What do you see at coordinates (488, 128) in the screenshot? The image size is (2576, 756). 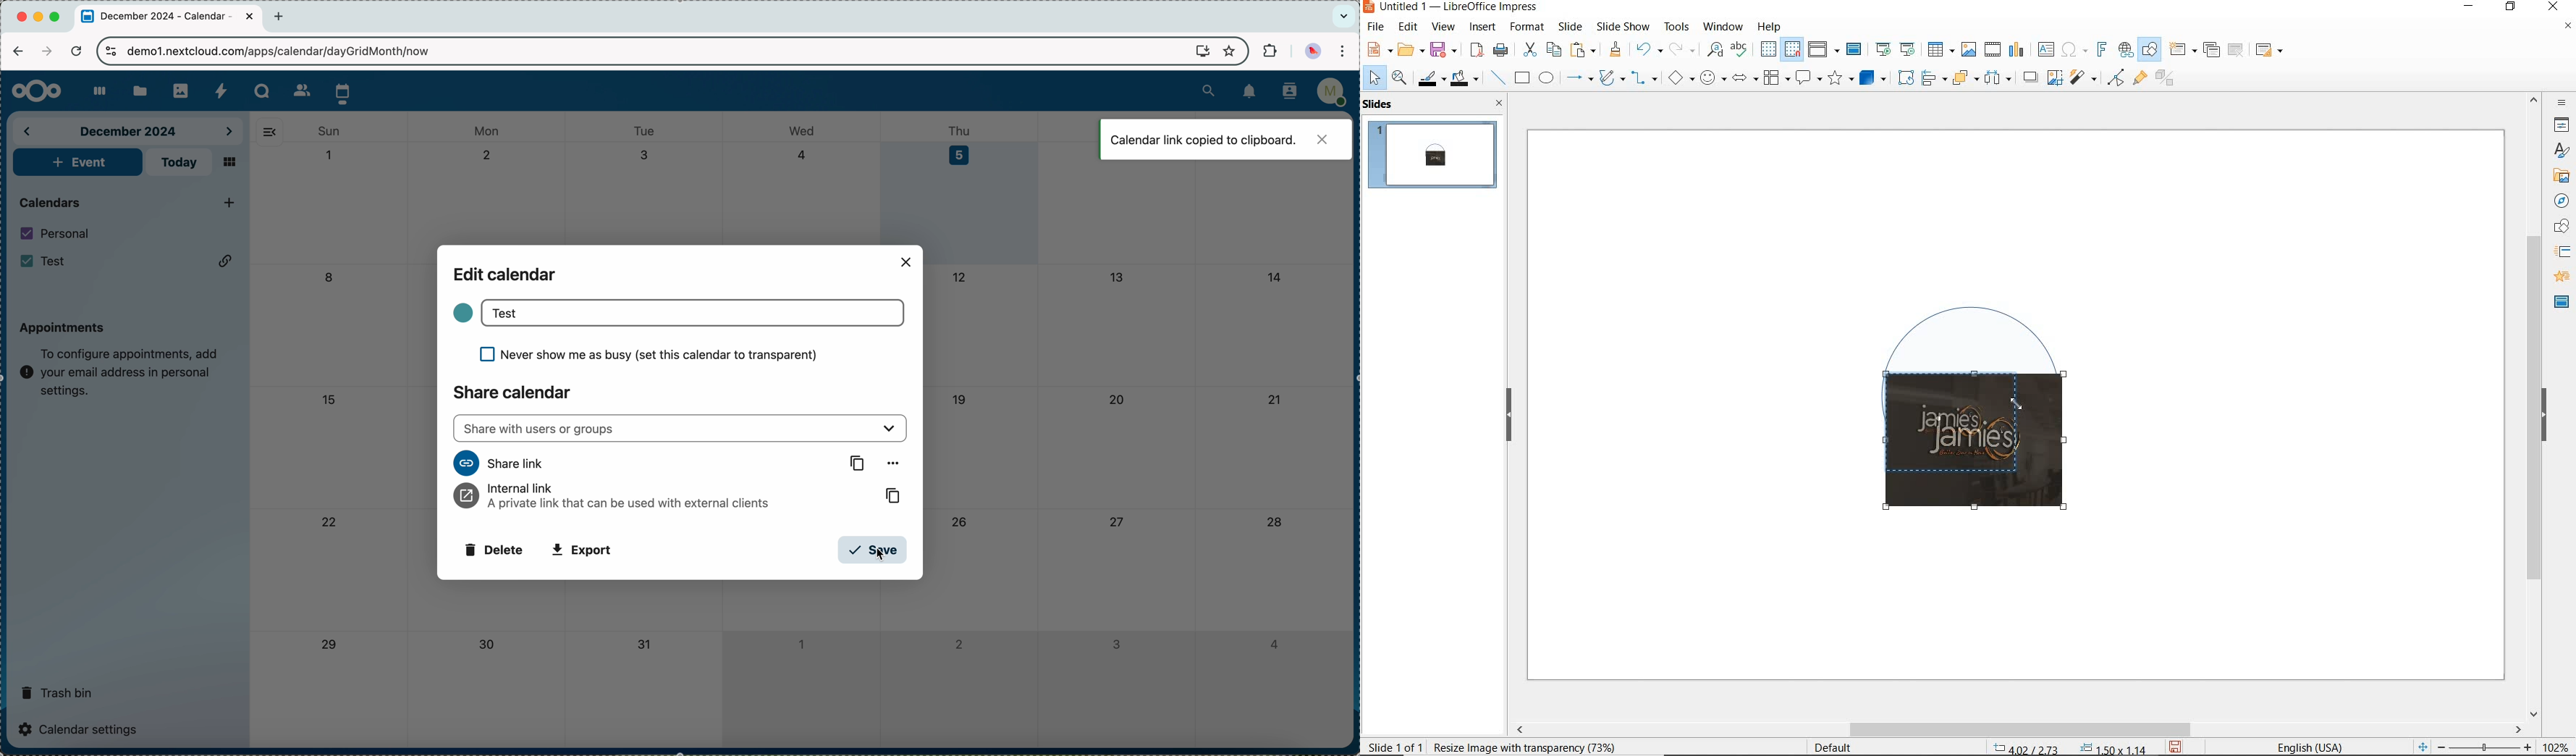 I see `mon` at bounding box center [488, 128].